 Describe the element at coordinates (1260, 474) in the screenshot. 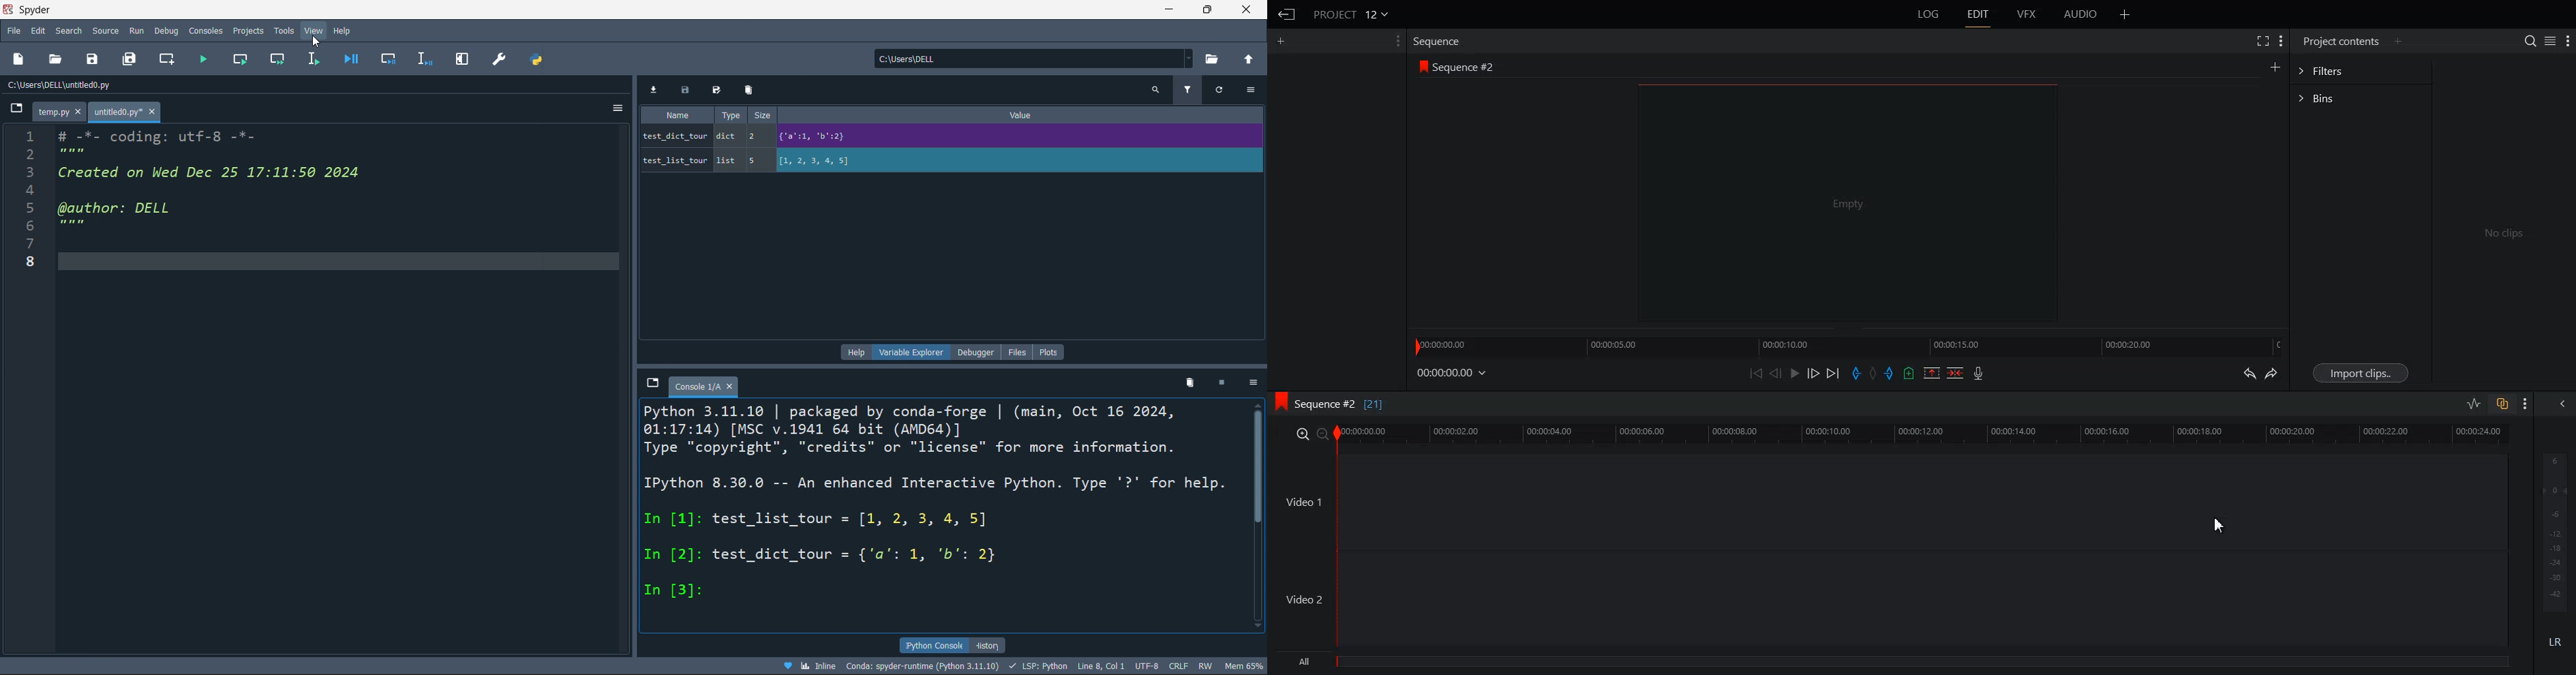

I see `vertical scroll bar` at that location.